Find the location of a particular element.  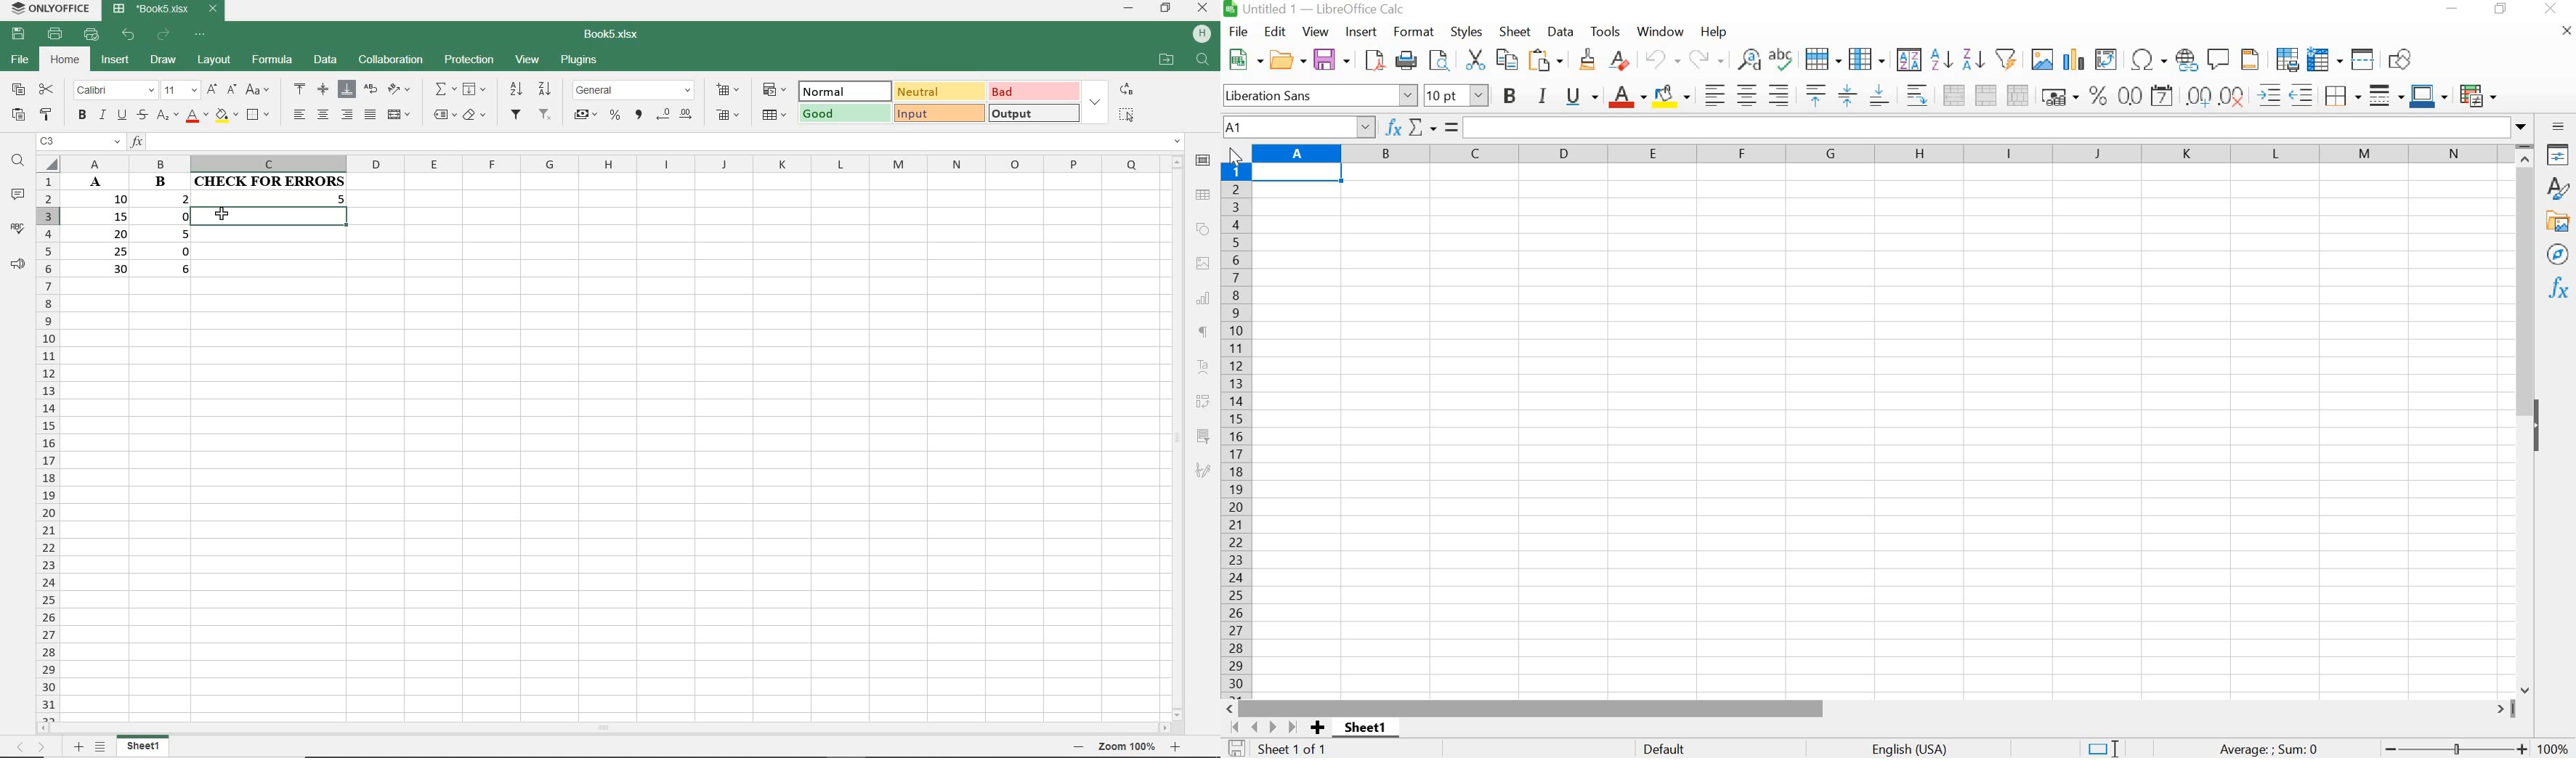

ITALIC is located at coordinates (1542, 96).